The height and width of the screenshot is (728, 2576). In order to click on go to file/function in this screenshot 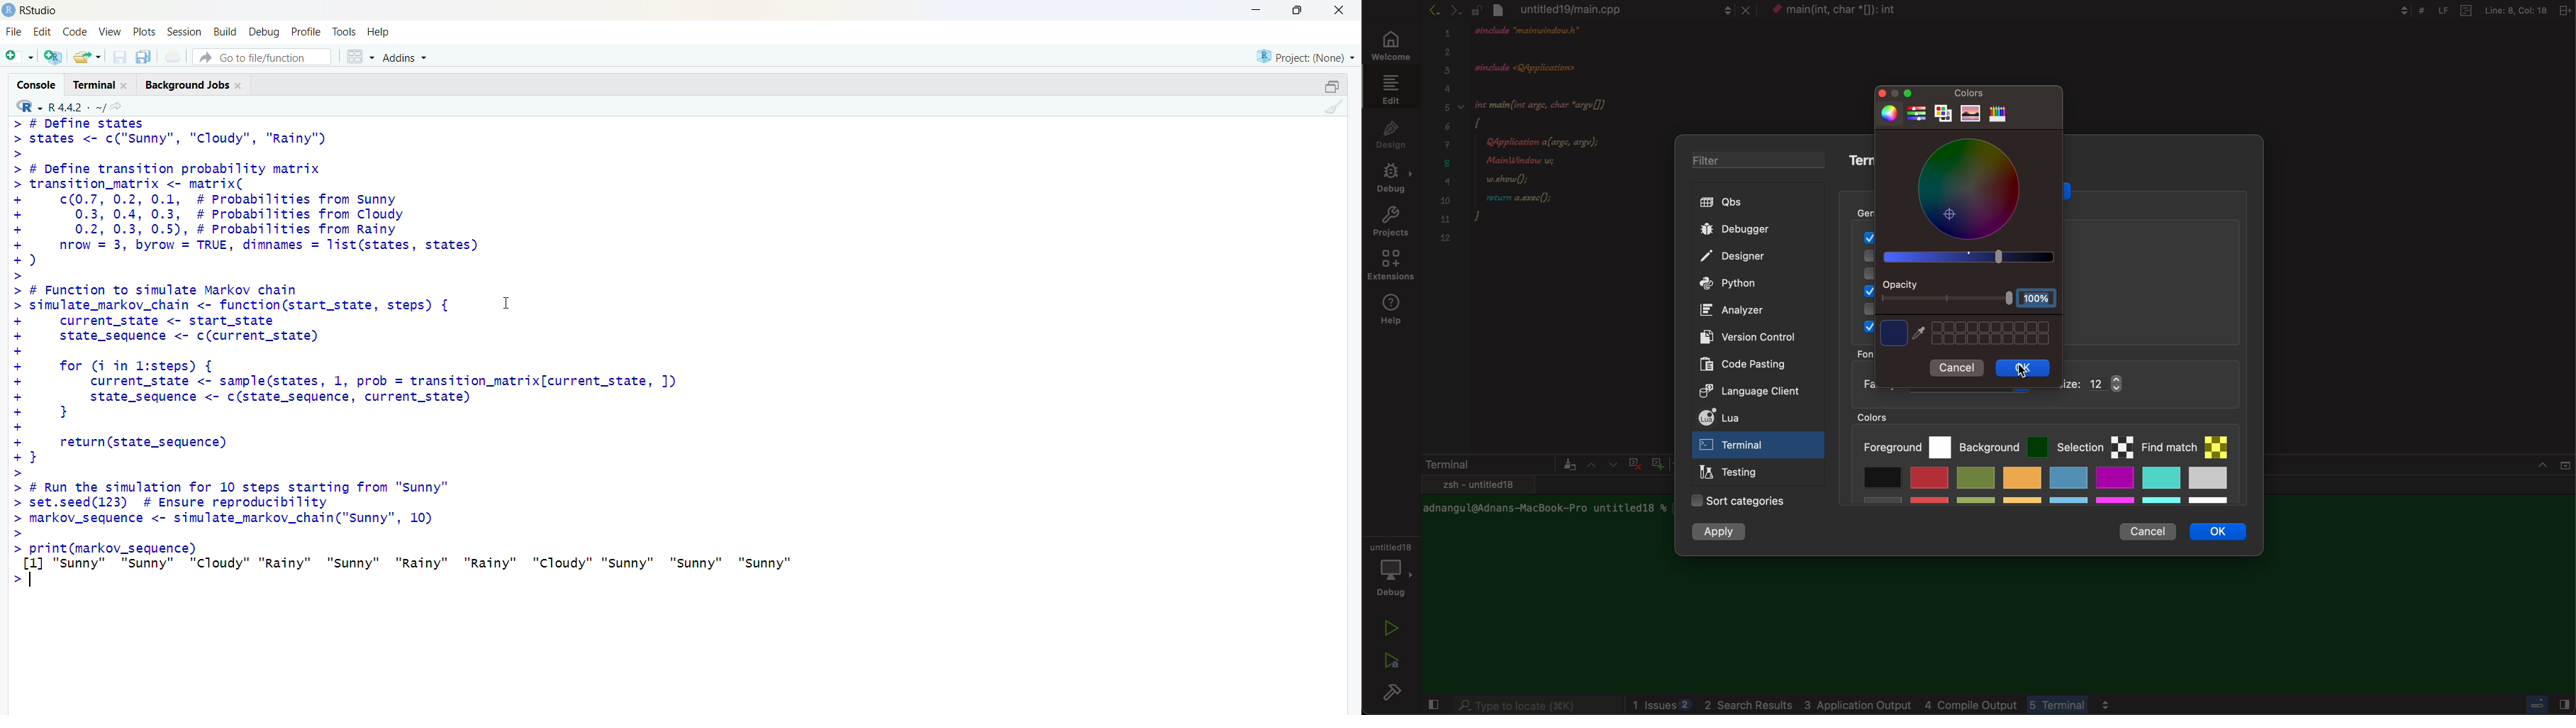, I will do `click(261, 57)`.